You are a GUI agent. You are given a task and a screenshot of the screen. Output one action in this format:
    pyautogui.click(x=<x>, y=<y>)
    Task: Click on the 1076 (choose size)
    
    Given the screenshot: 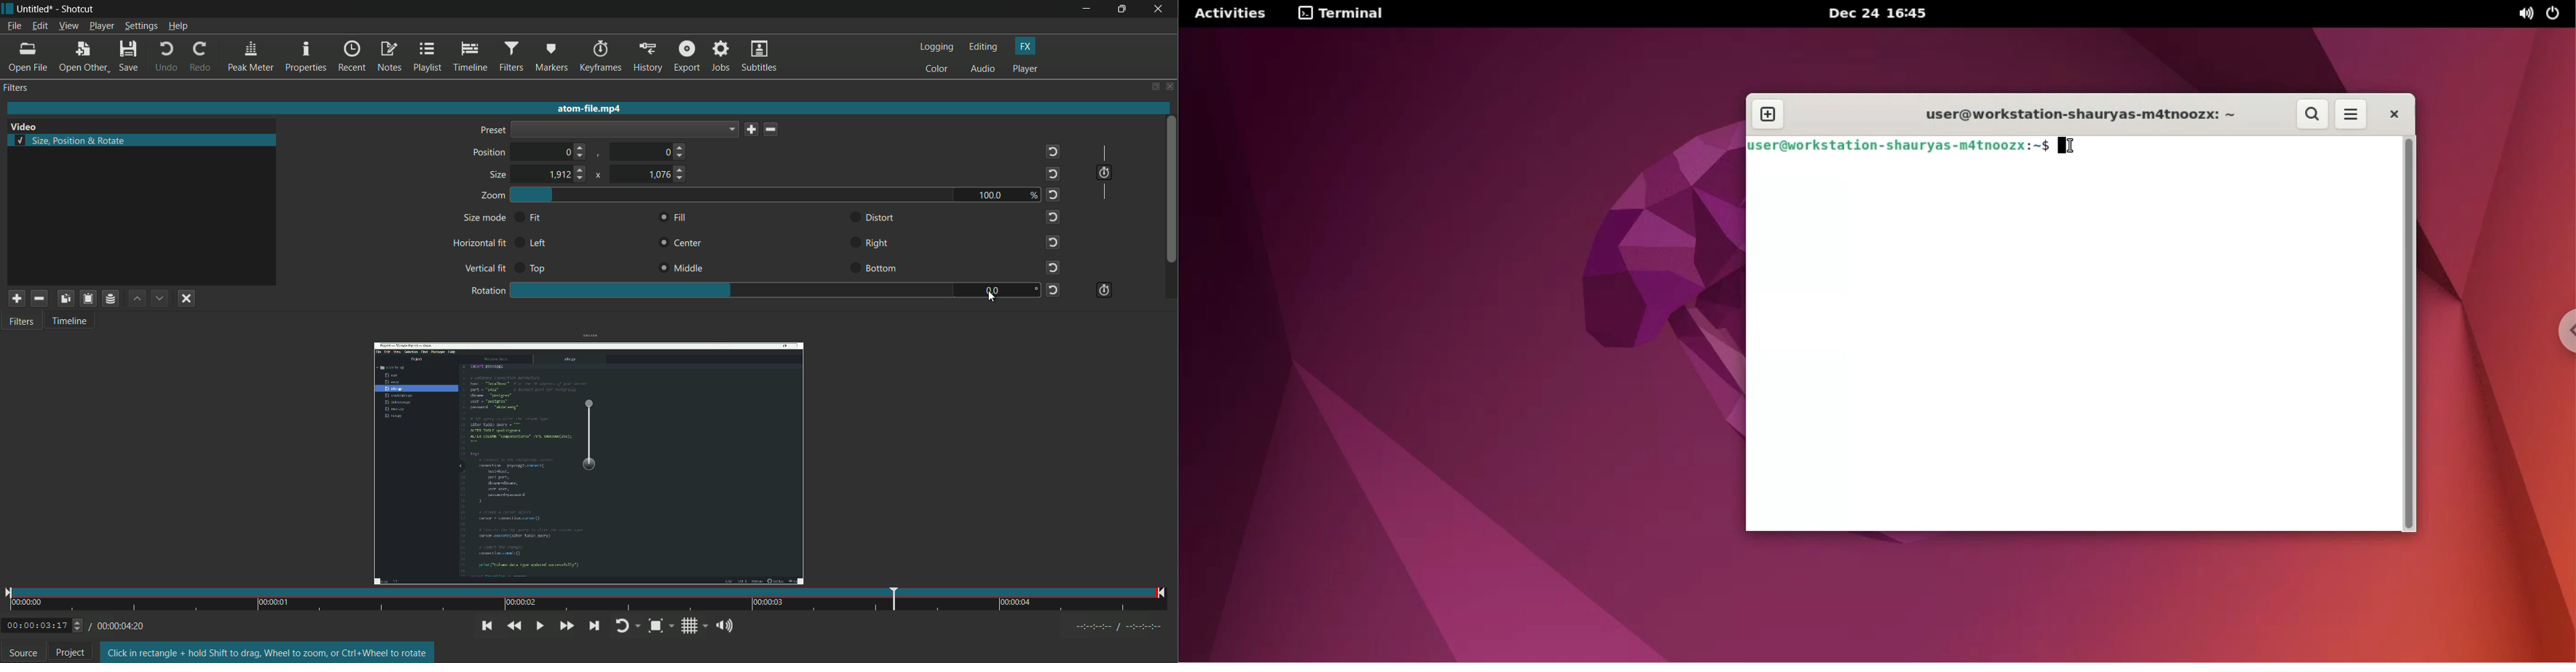 What is the action you would take?
    pyautogui.click(x=669, y=174)
    